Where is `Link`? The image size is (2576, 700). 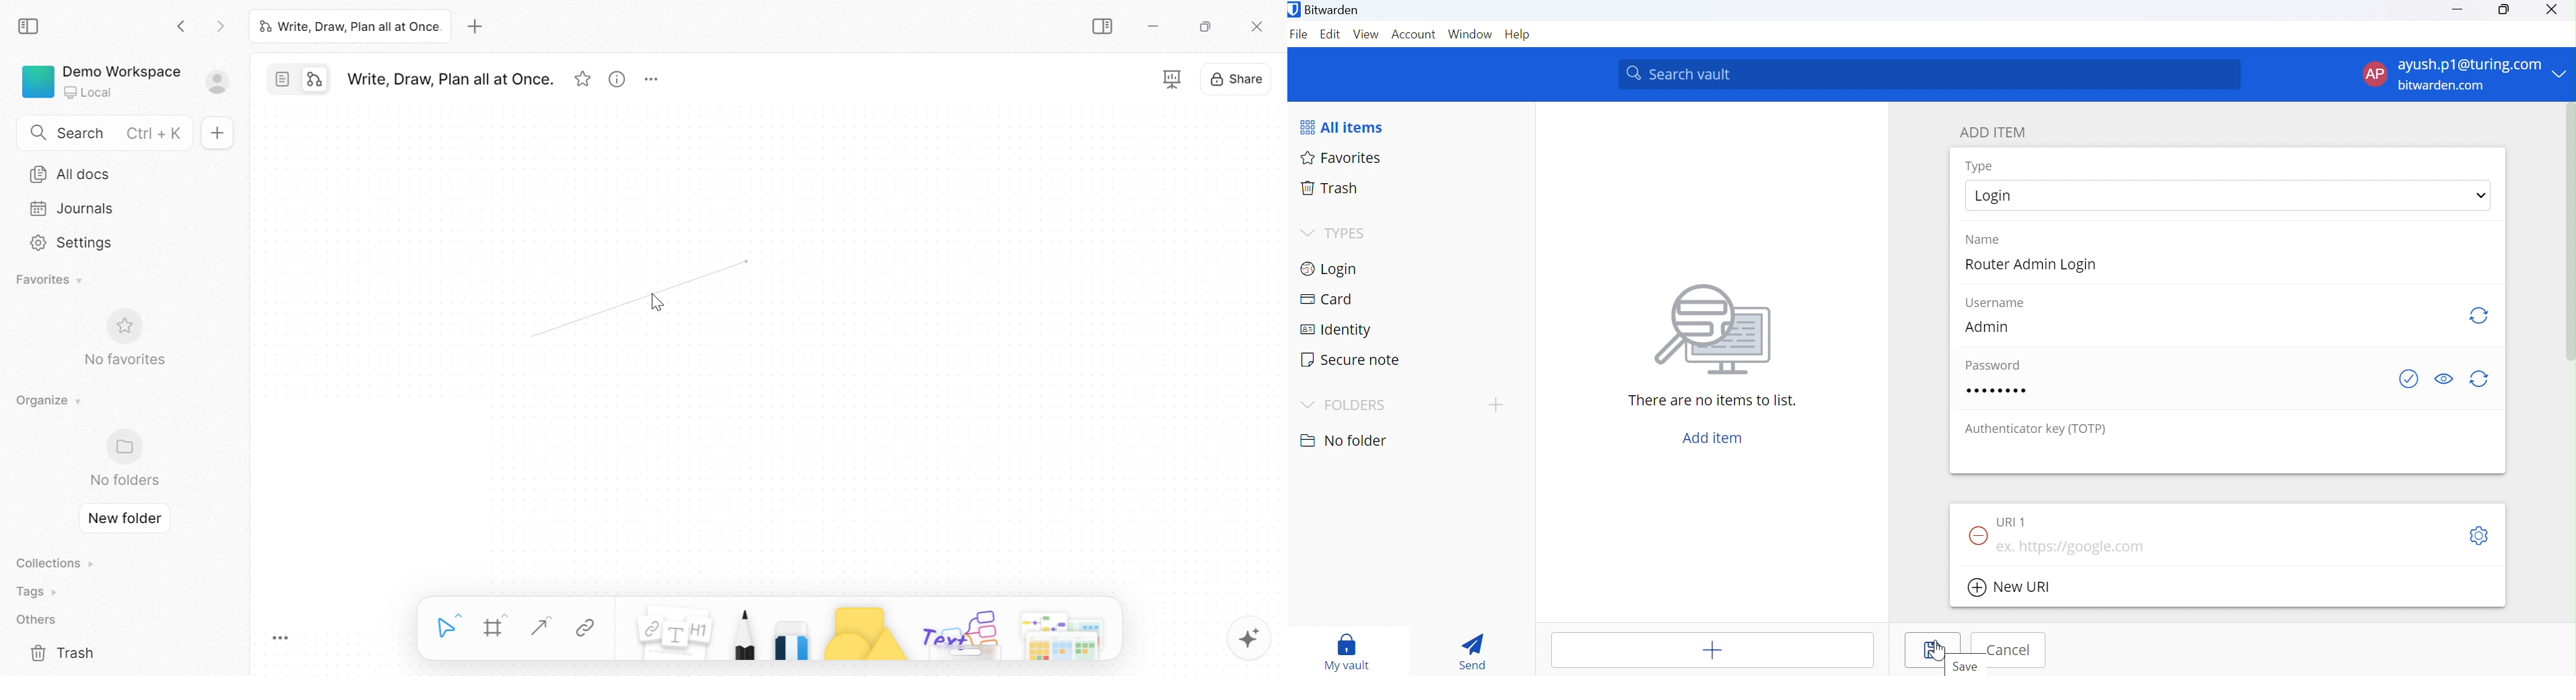
Link is located at coordinates (586, 629).